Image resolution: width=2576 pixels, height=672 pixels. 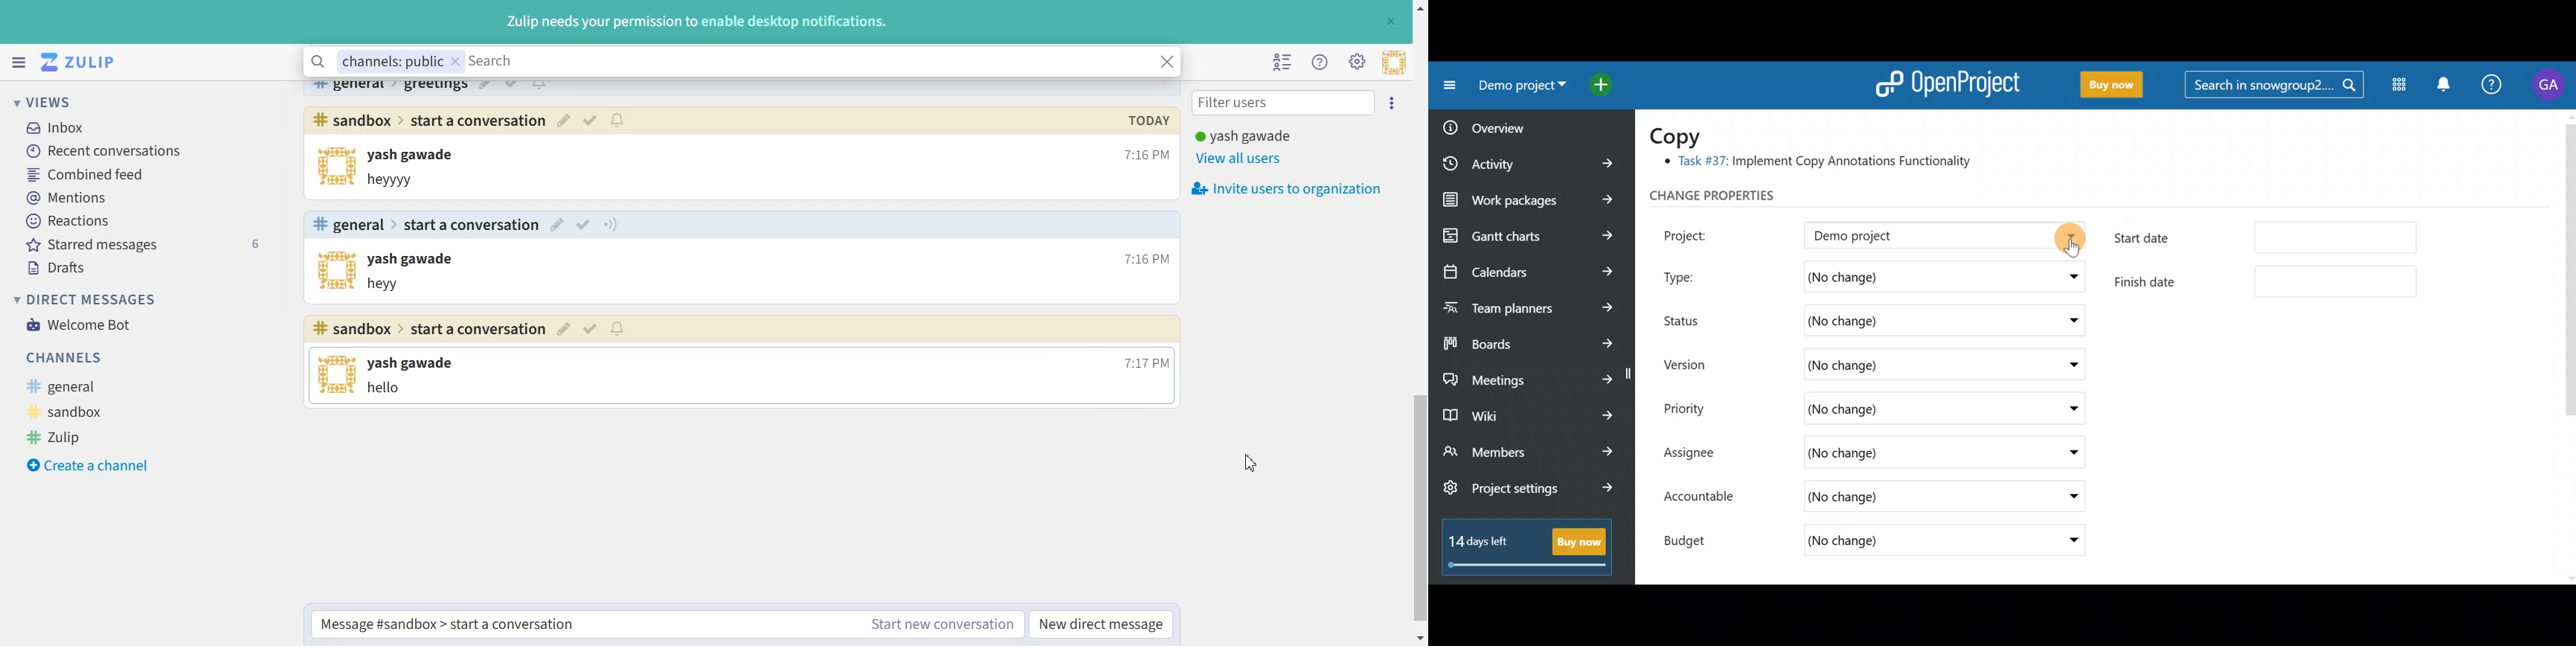 I want to click on notification, so click(x=618, y=120).